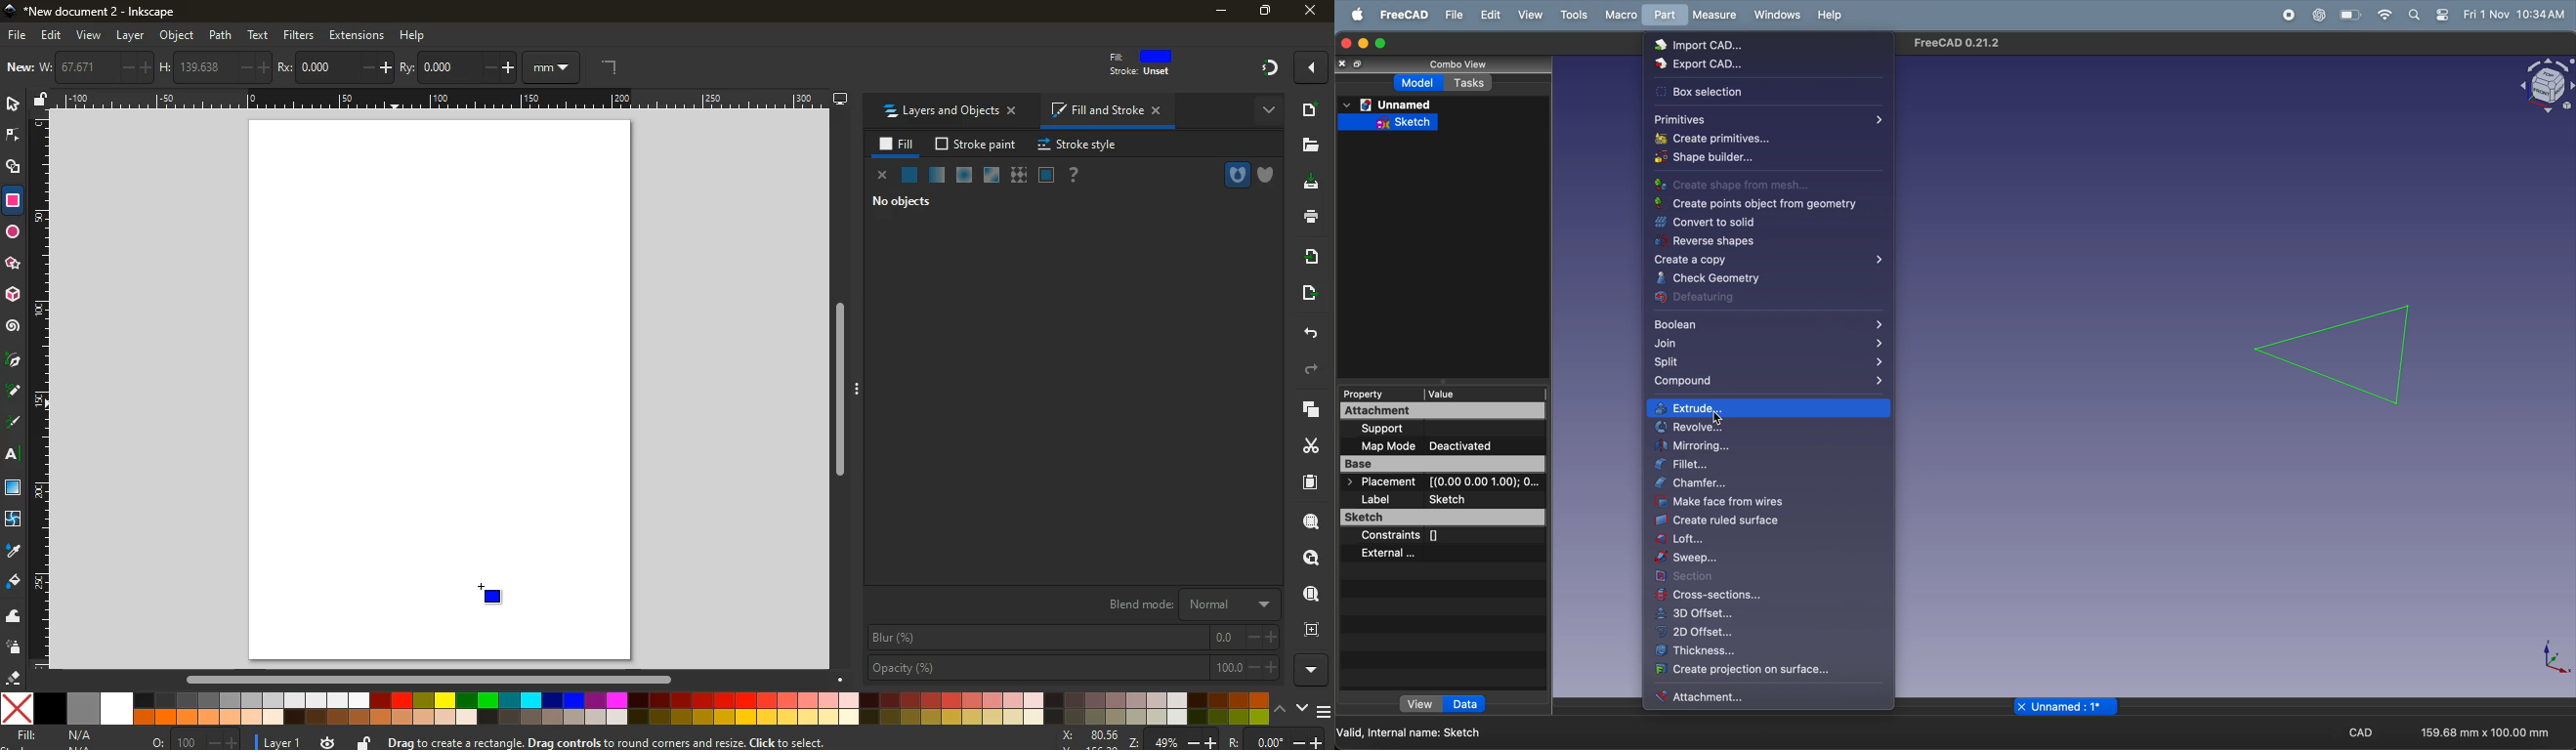 The width and height of the screenshot is (2576, 756). I want to click on find, so click(1310, 594).